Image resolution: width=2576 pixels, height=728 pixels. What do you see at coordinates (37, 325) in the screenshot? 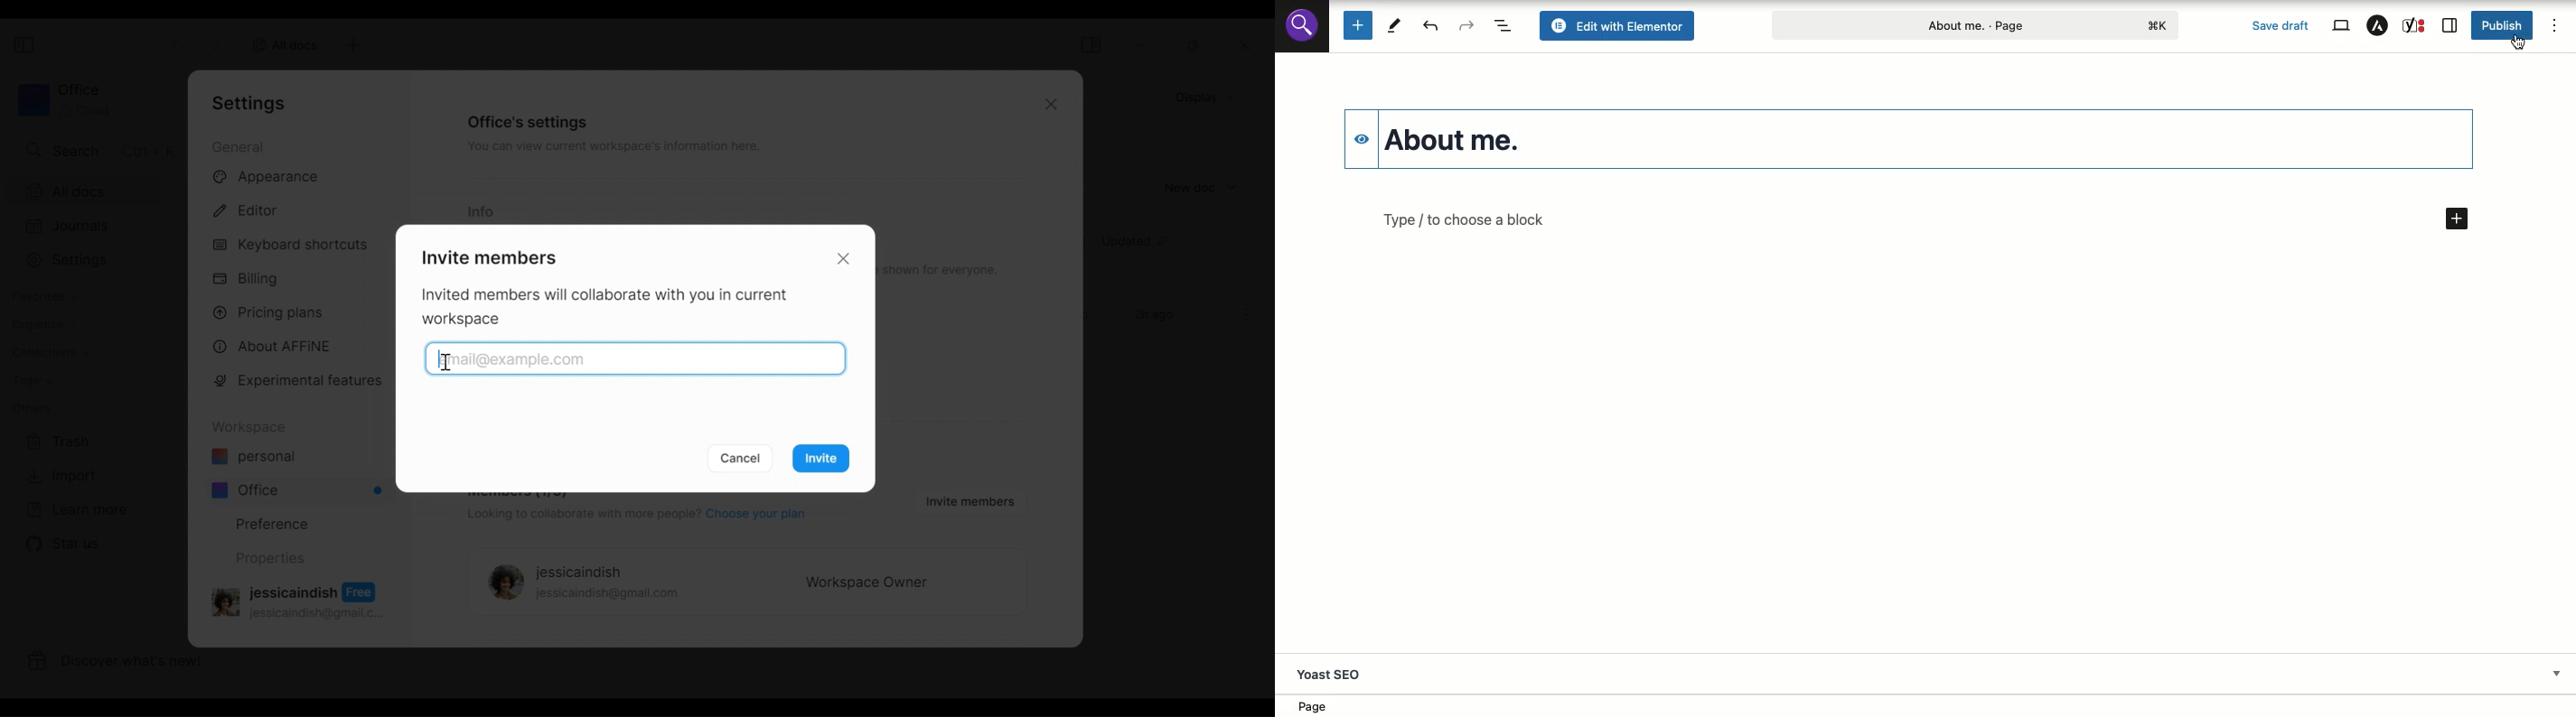
I see `Organize` at bounding box center [37, 325].